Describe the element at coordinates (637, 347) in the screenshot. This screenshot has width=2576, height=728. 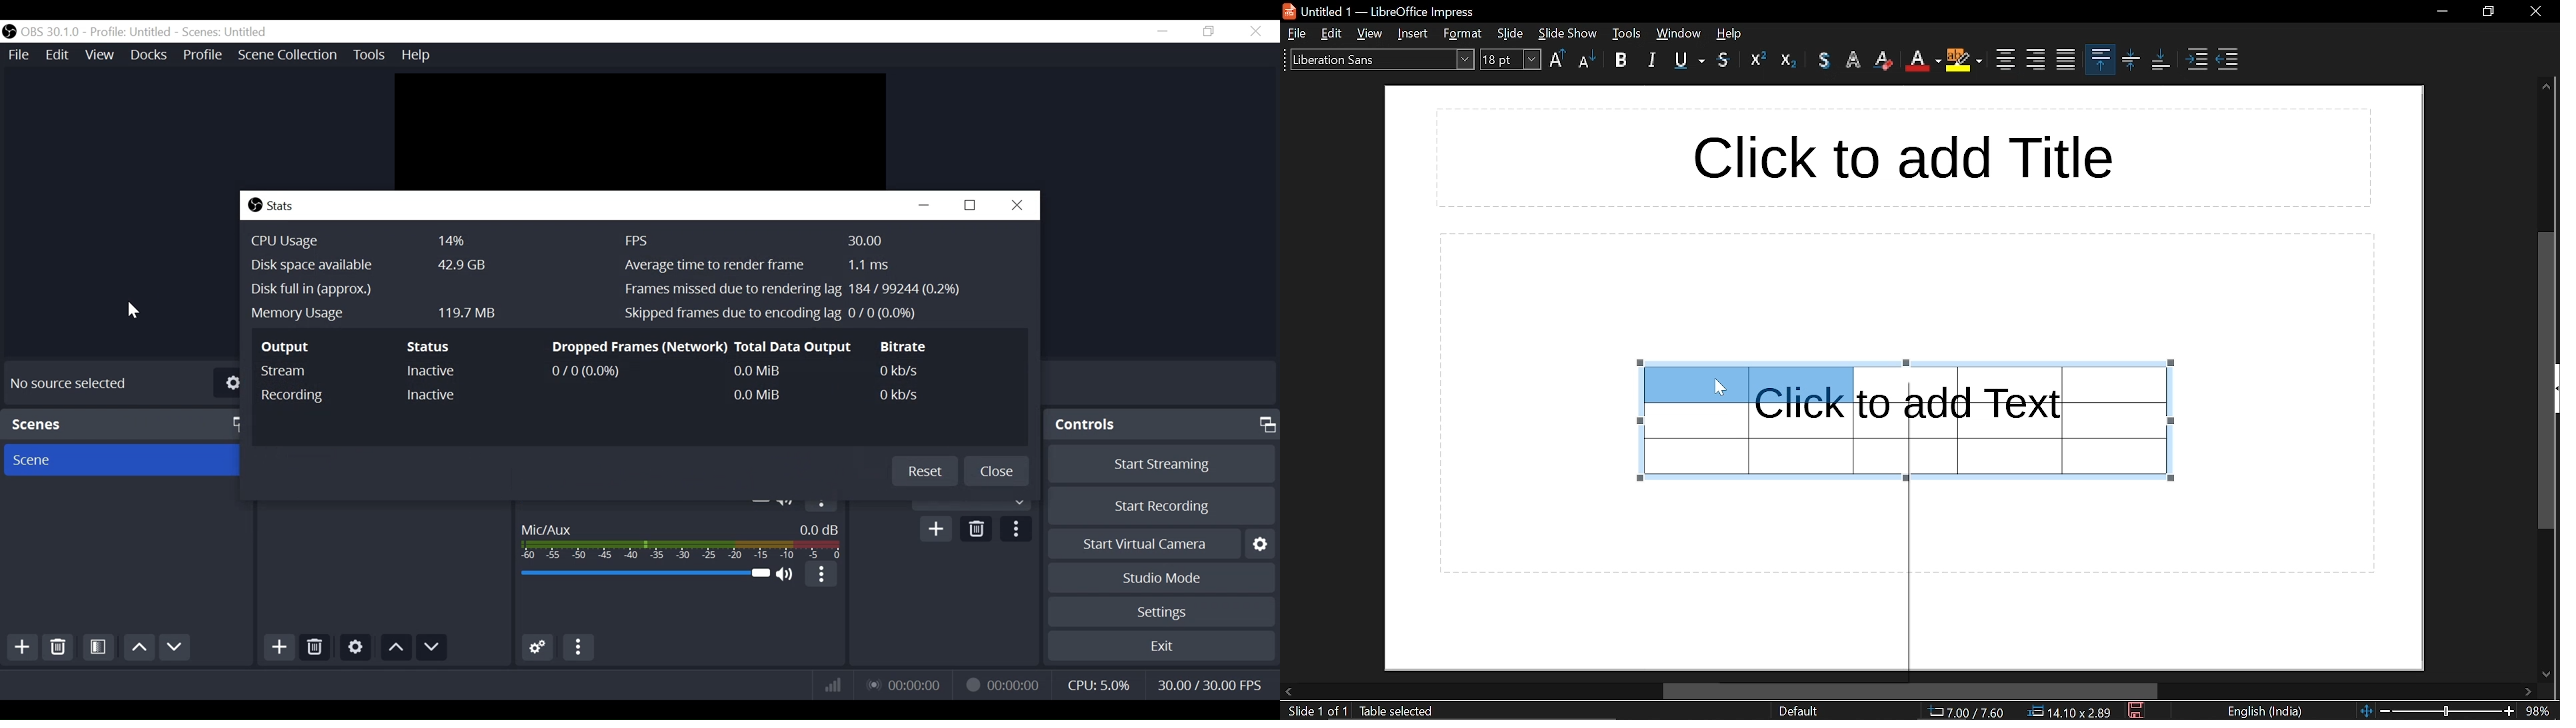
I see `Dropped Frames(Network` at that location.